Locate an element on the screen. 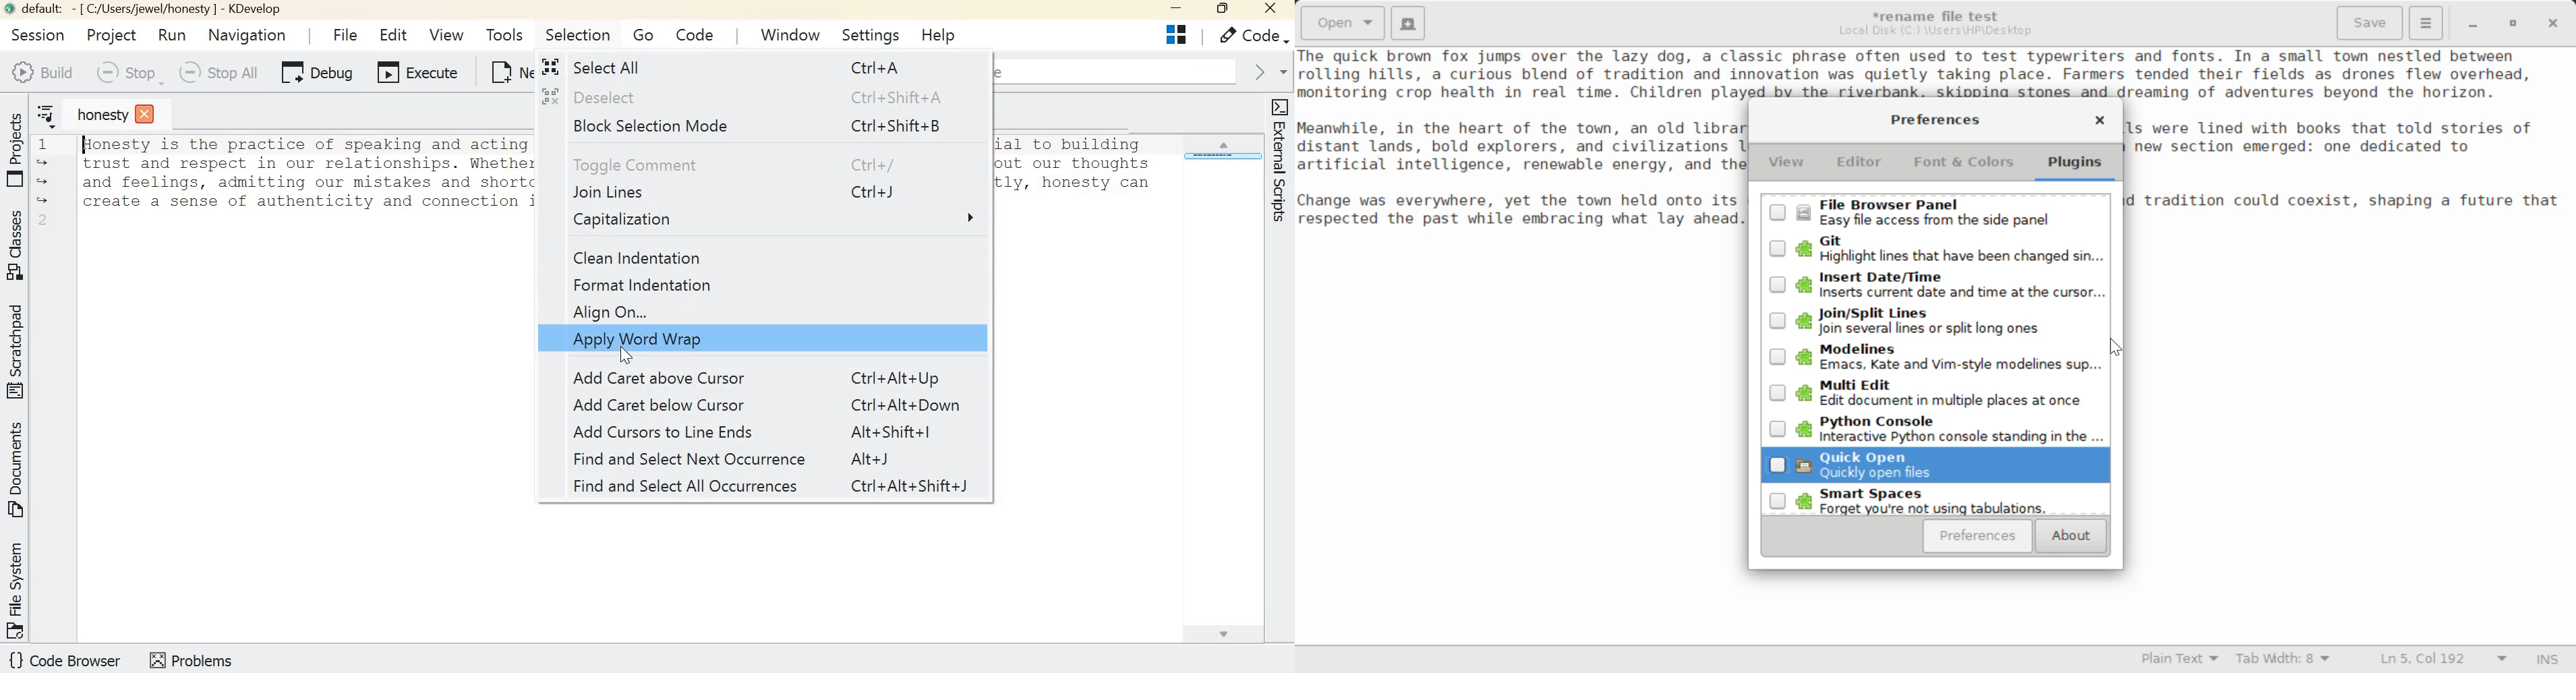 The image size is (2576, 700). Open Document is located at coordinates (1343, 21).